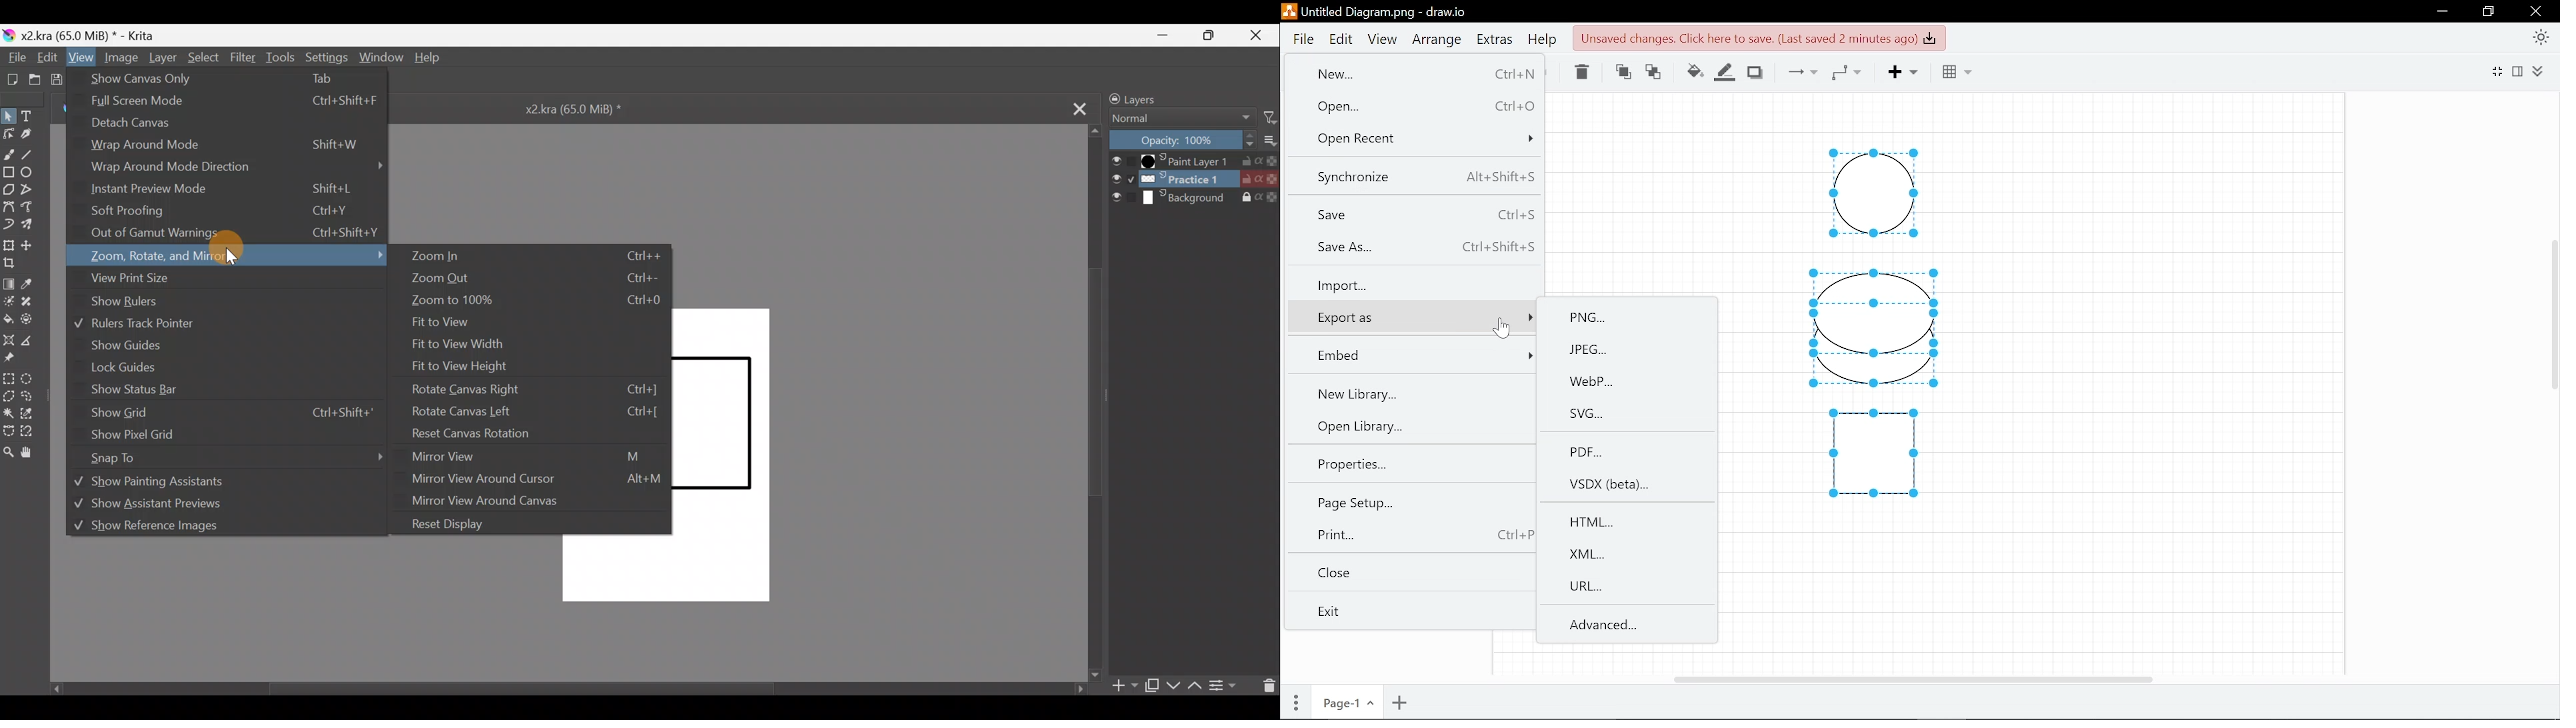 Image resolution: width=2576 pixels, height=728 pixels. Describe the element at coordinates (79, 57) in the screenshot. I see `View` at that location.